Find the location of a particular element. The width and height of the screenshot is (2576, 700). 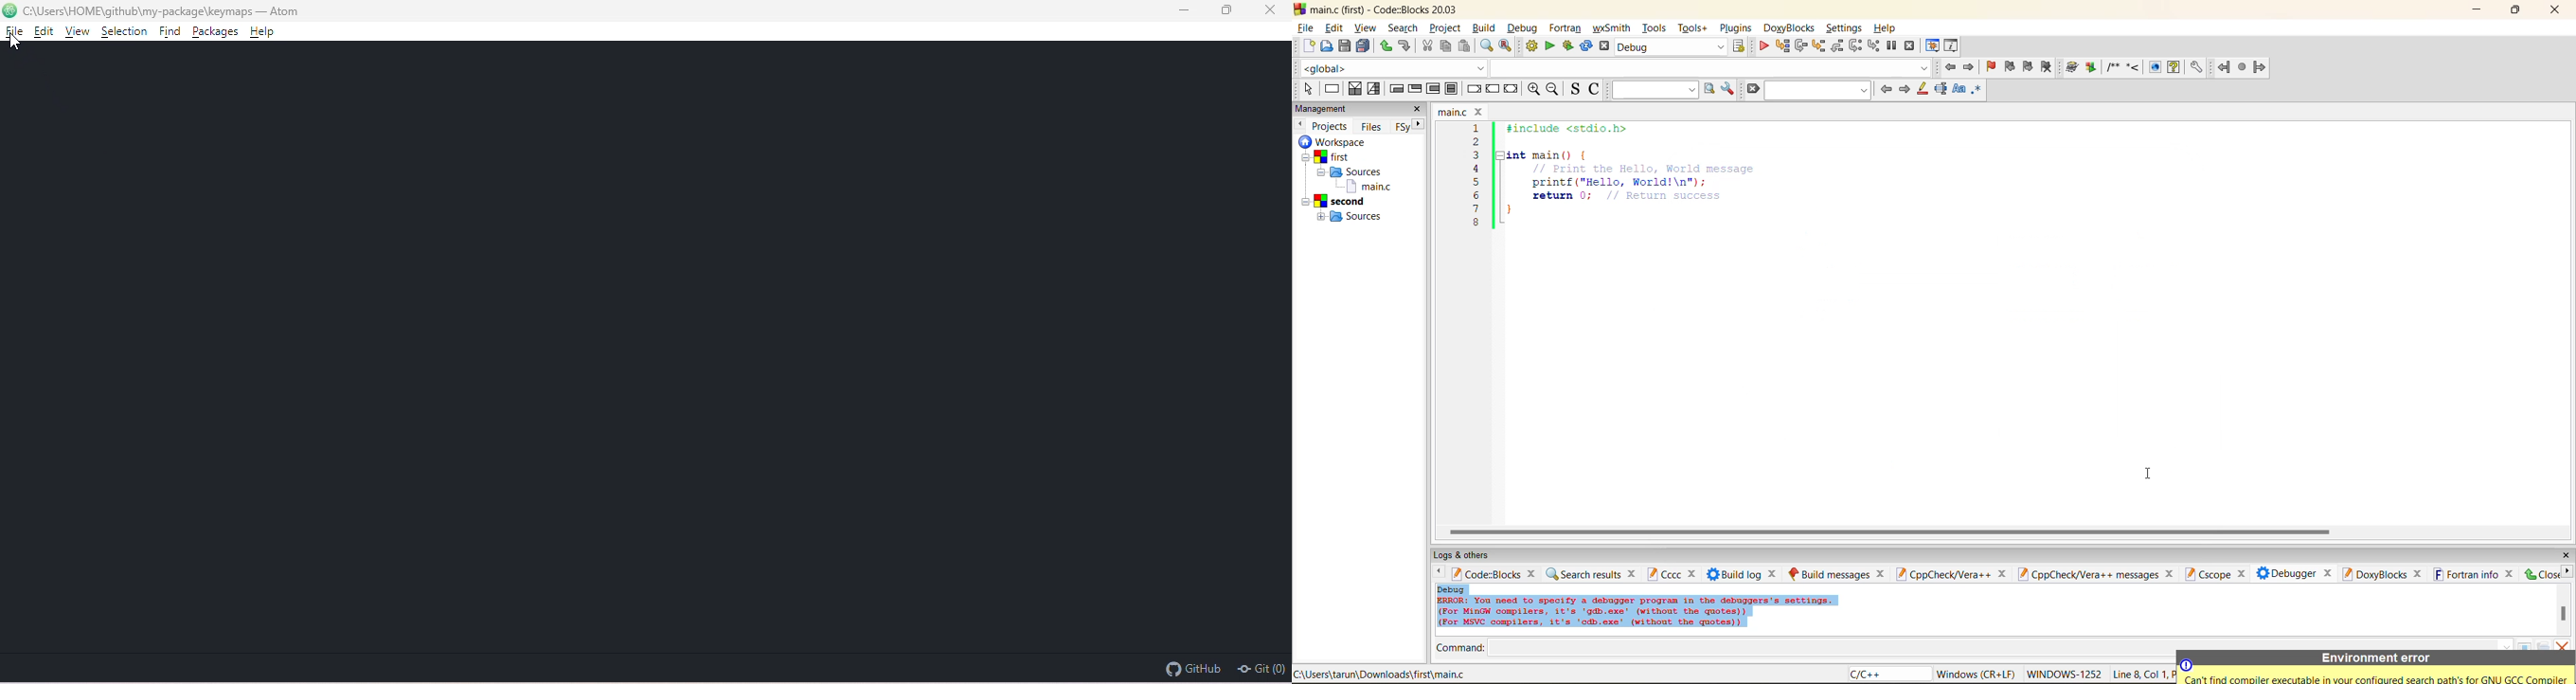

Error info is located at coordinates (1637, 612).